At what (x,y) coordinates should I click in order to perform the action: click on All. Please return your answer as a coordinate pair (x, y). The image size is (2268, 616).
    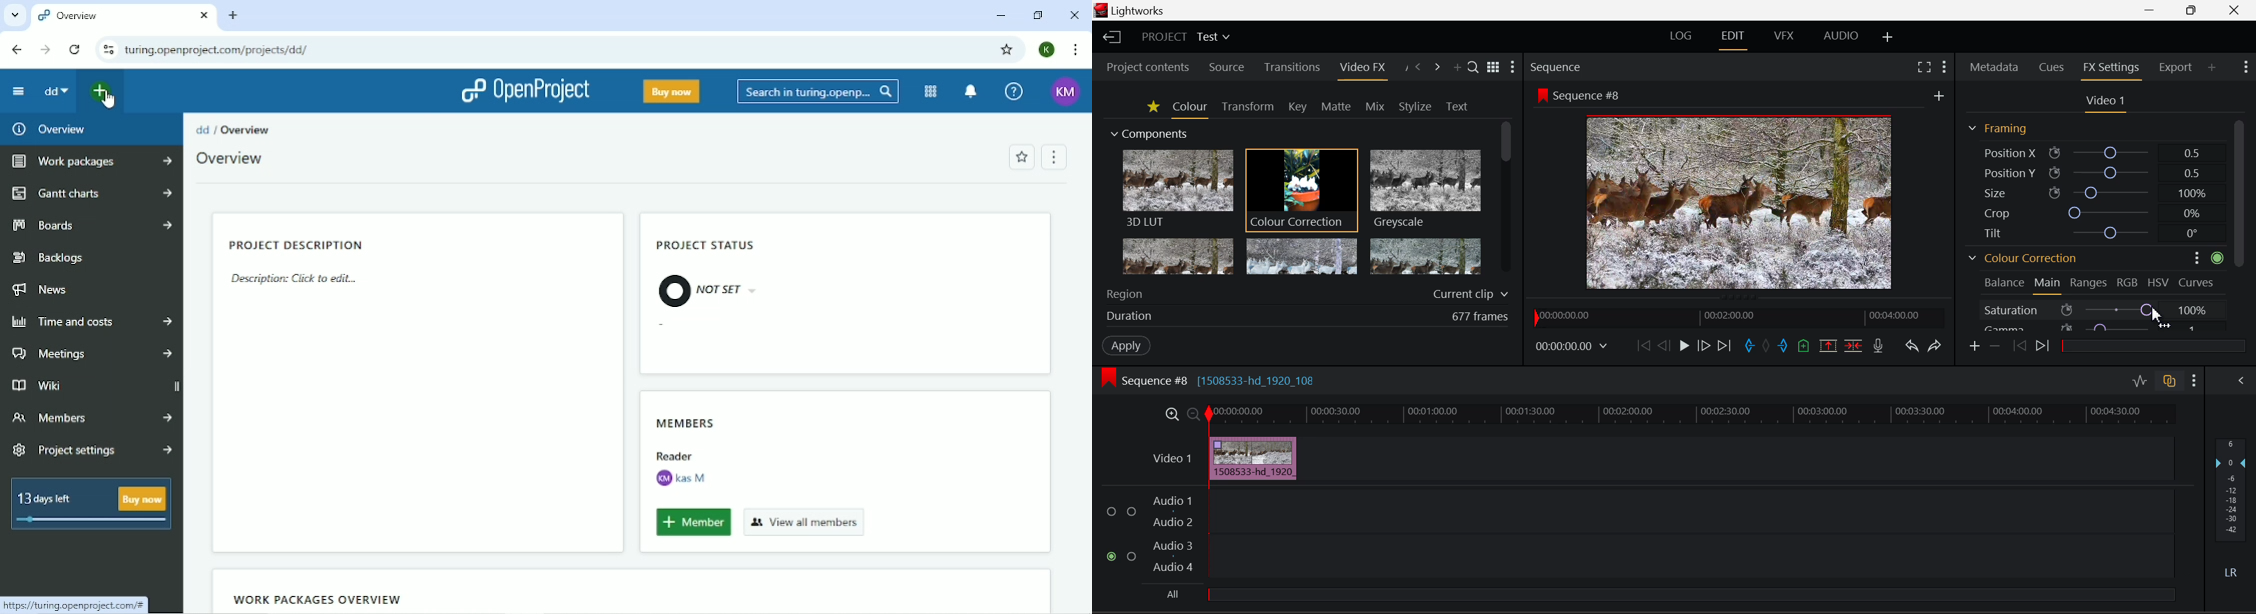
    Looking at the image, I should click on (1665, 598).